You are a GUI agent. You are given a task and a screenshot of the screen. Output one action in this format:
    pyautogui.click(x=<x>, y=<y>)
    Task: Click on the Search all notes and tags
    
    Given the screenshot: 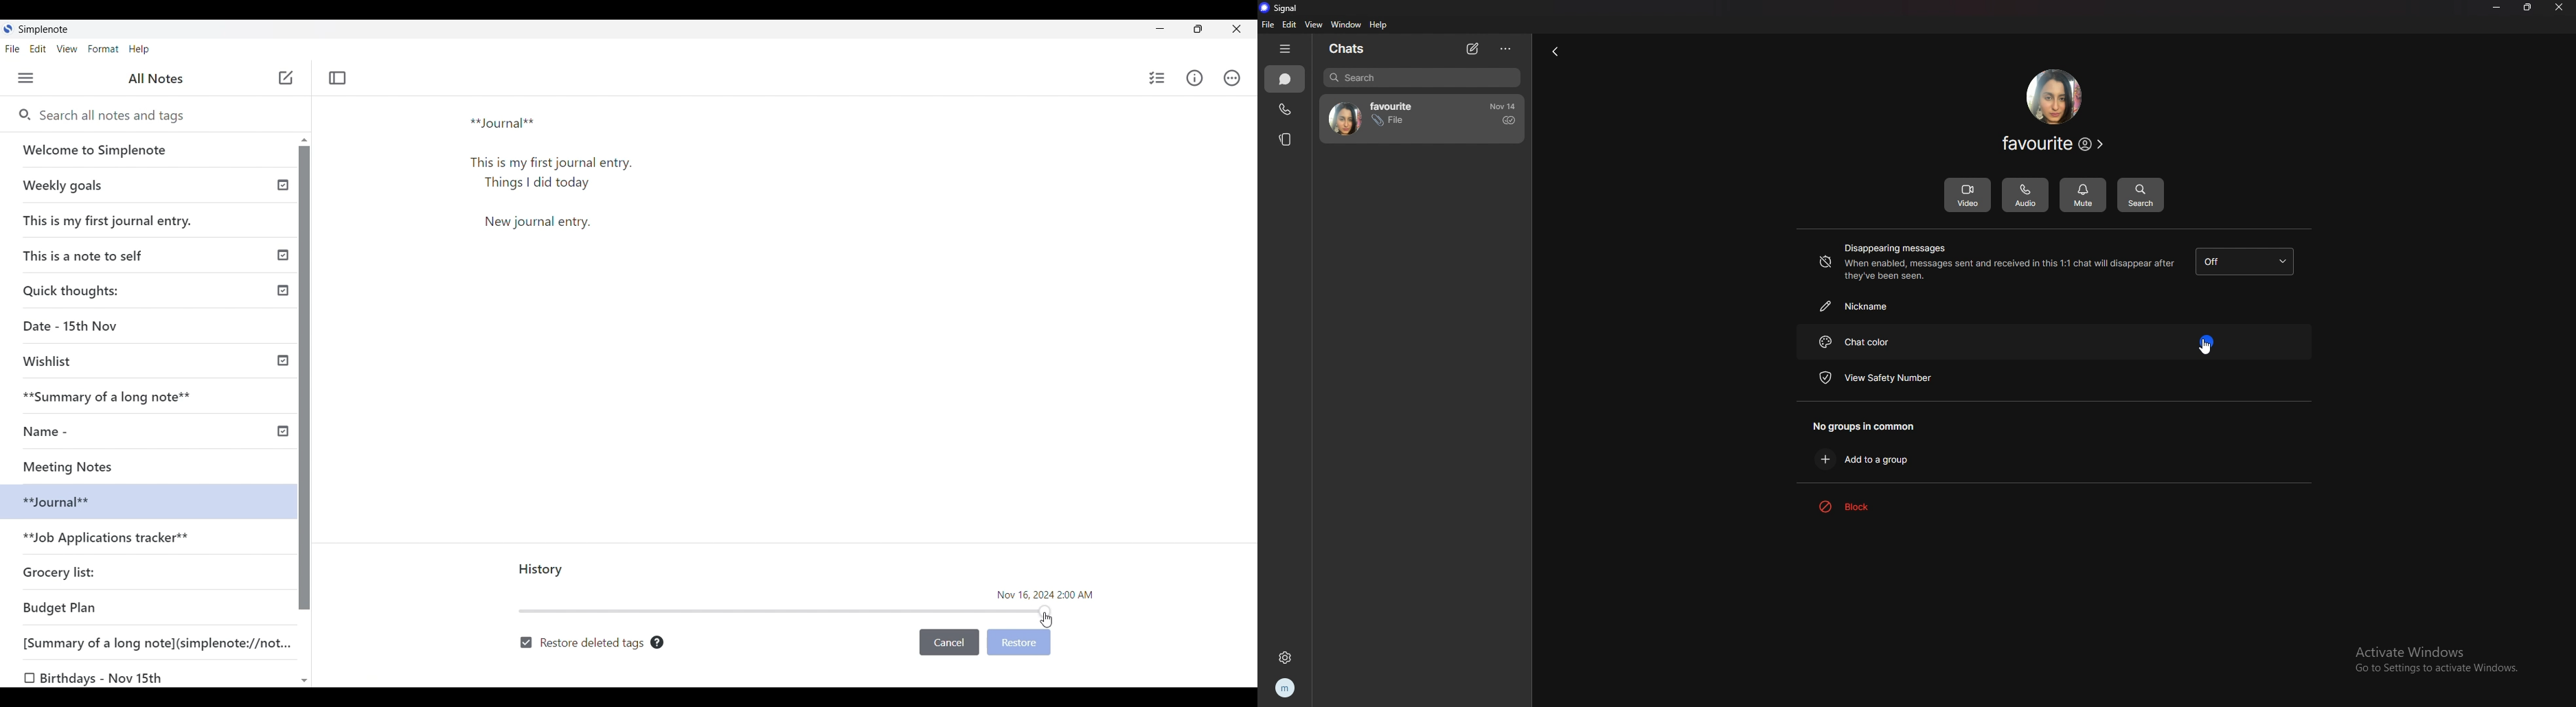 What is the action you would take?
    pyautogui.click(x=163, y=116)
    